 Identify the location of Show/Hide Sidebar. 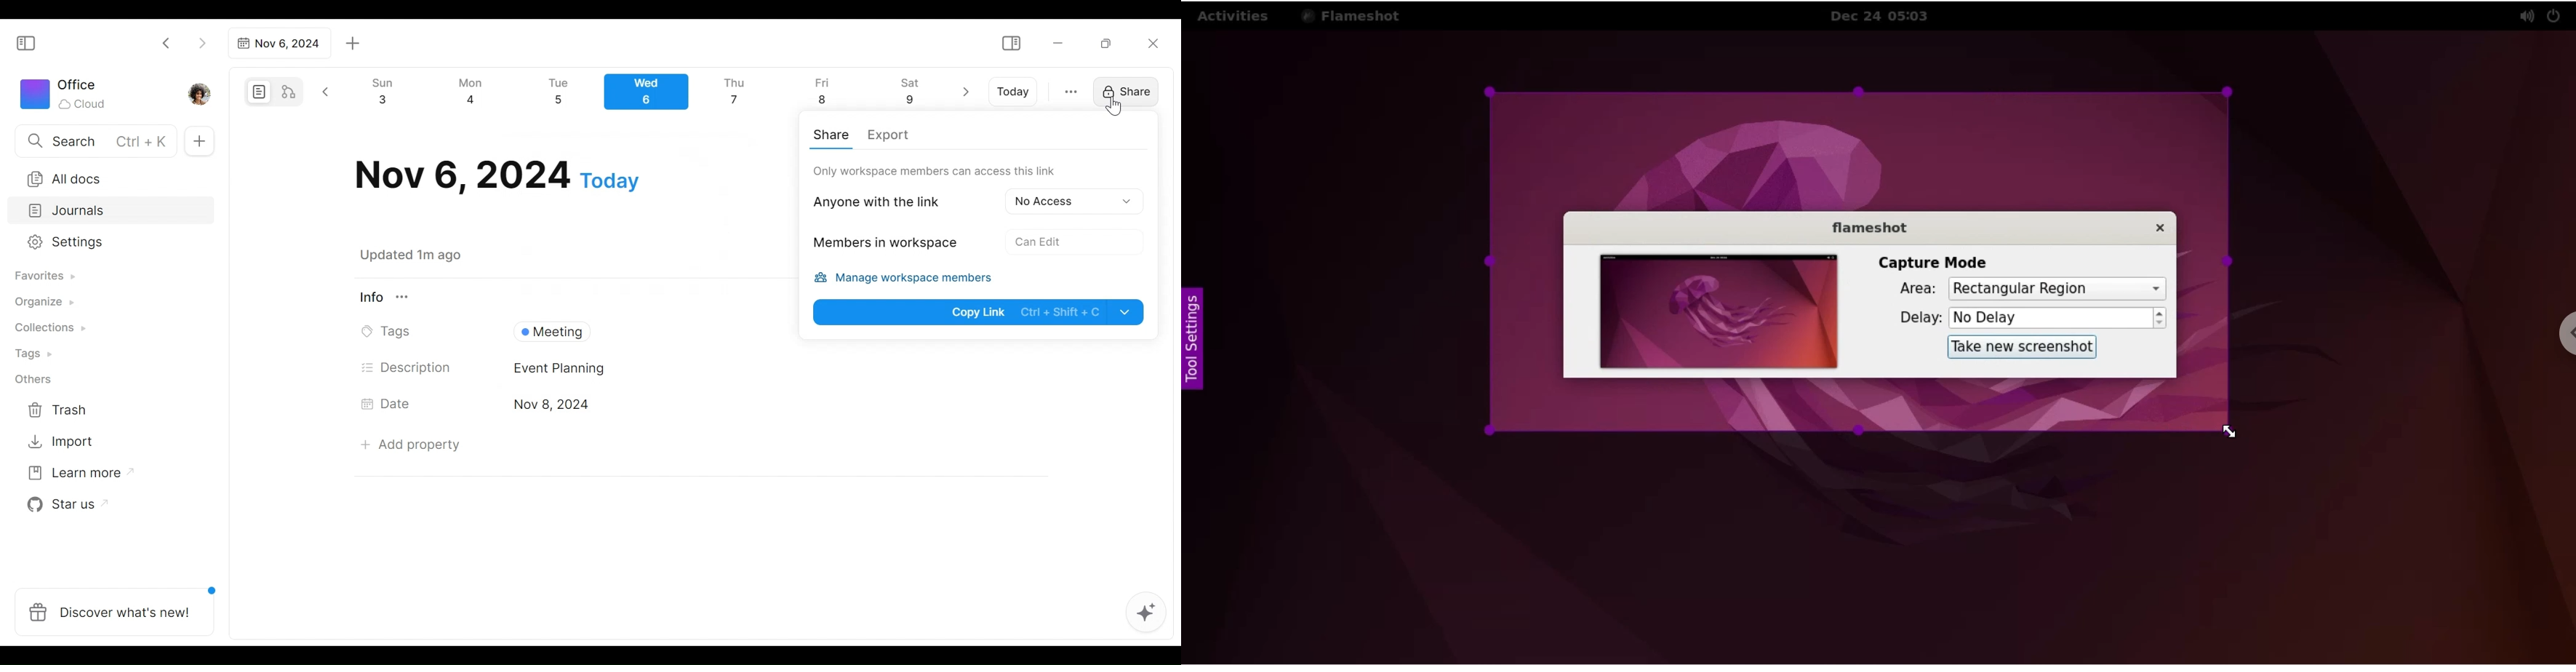
(31, 42).